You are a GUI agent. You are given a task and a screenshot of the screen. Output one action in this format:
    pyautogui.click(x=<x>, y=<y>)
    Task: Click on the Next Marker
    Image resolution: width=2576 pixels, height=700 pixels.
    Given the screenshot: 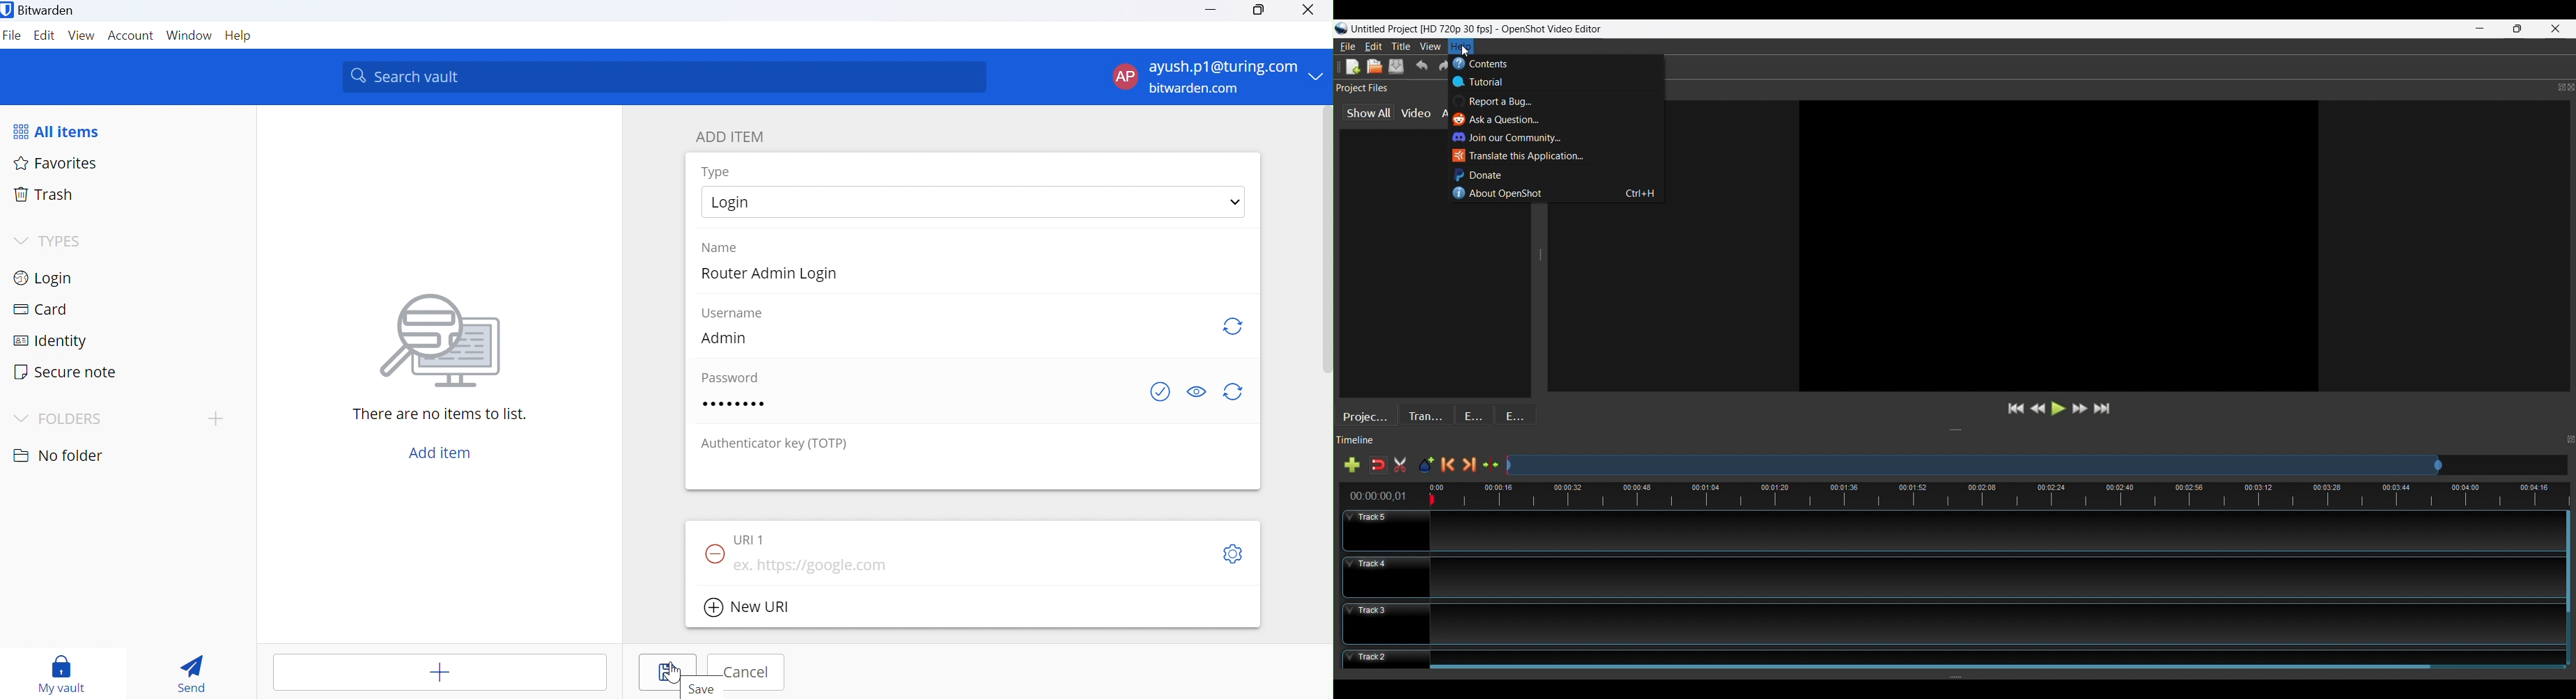 What is the action you would take?
    pyautogui.click(x=1468, y=465)
    